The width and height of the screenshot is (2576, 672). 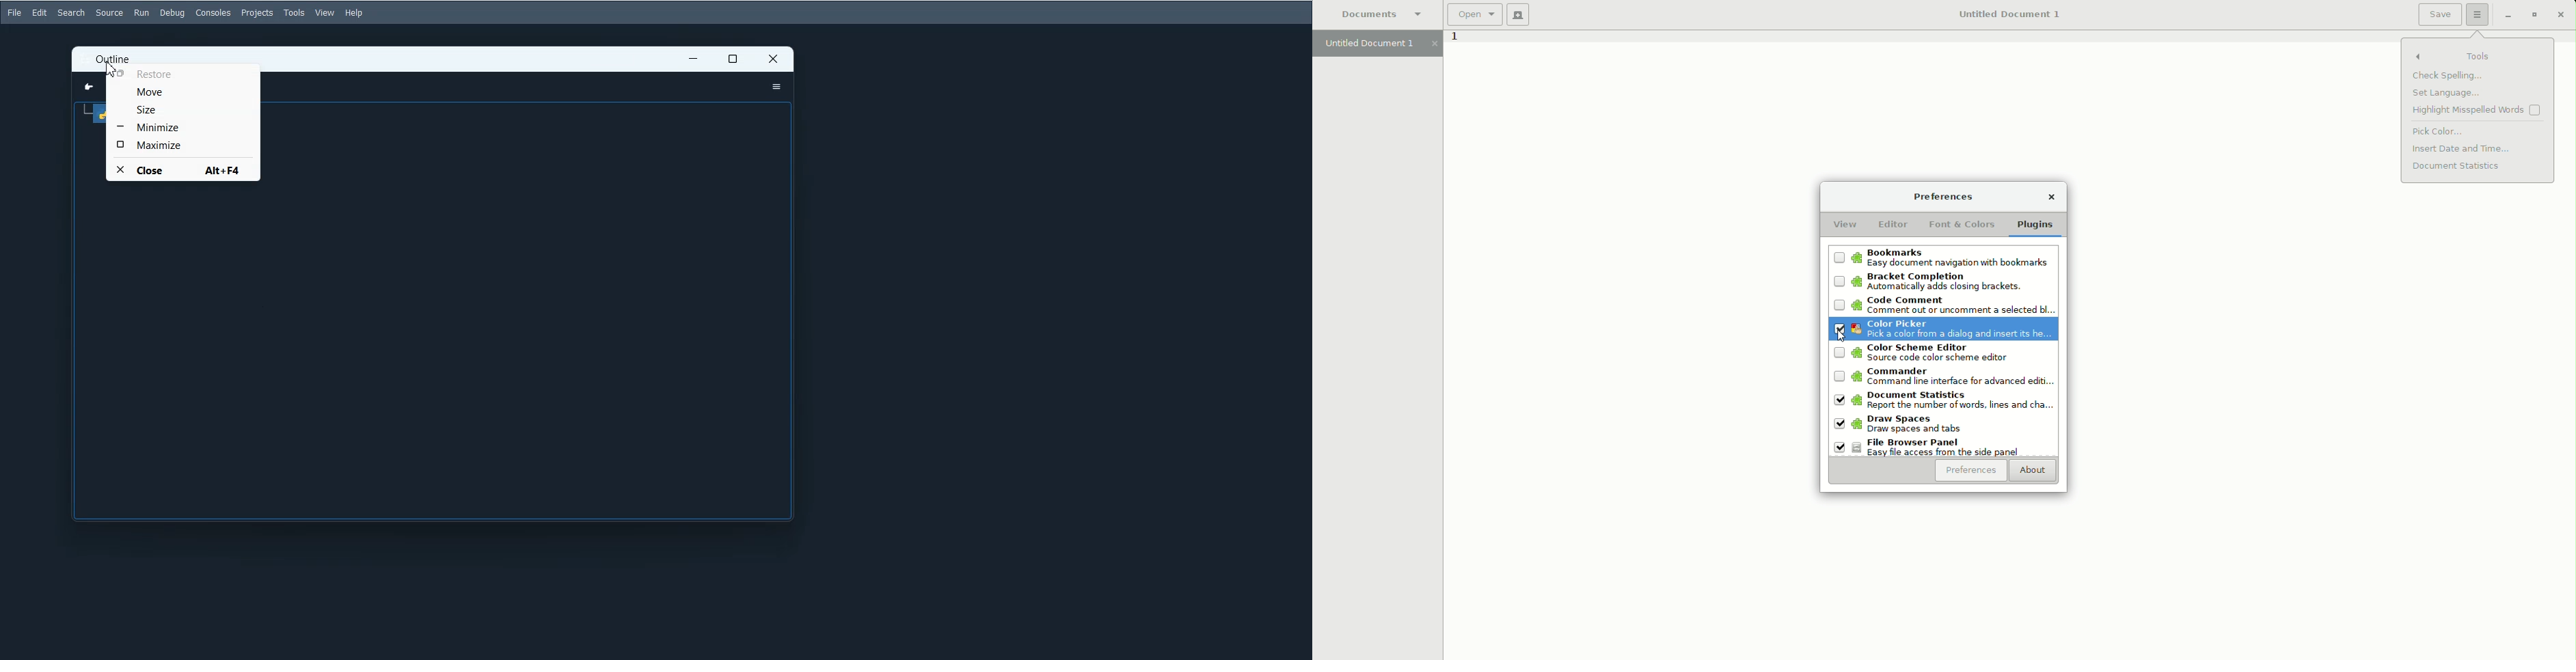 I want to click on Run, so click(x=141, y=12).